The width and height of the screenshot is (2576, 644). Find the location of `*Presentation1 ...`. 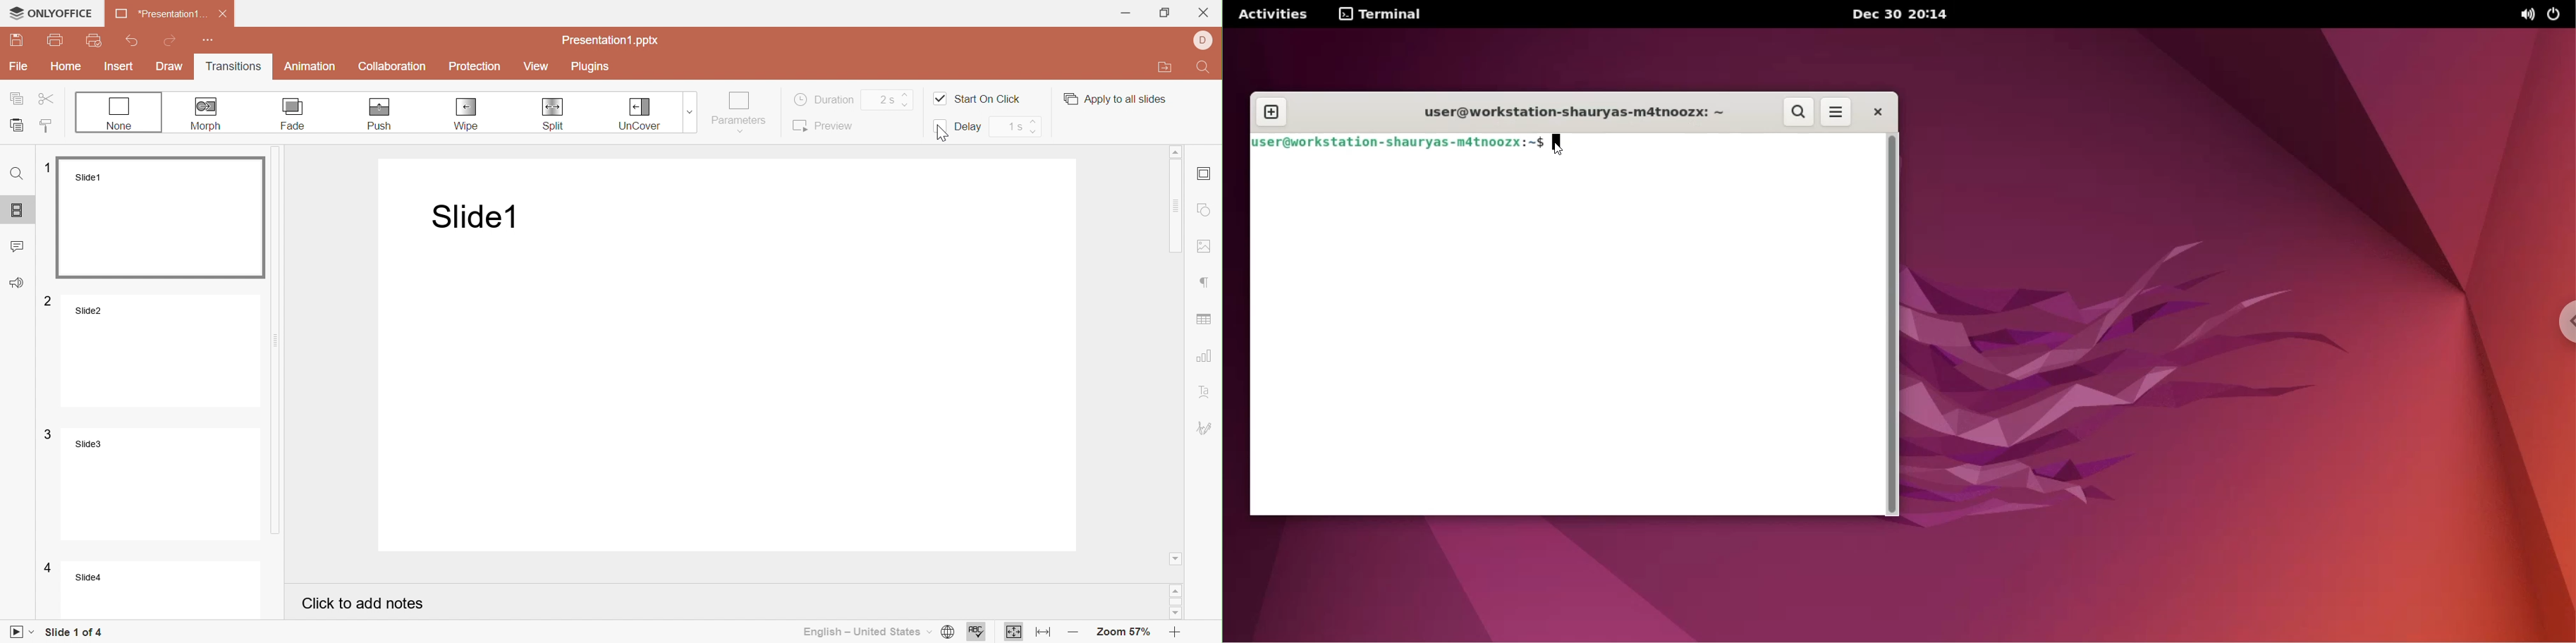

*Presentation1 ... is located at coordinates (161, 14).